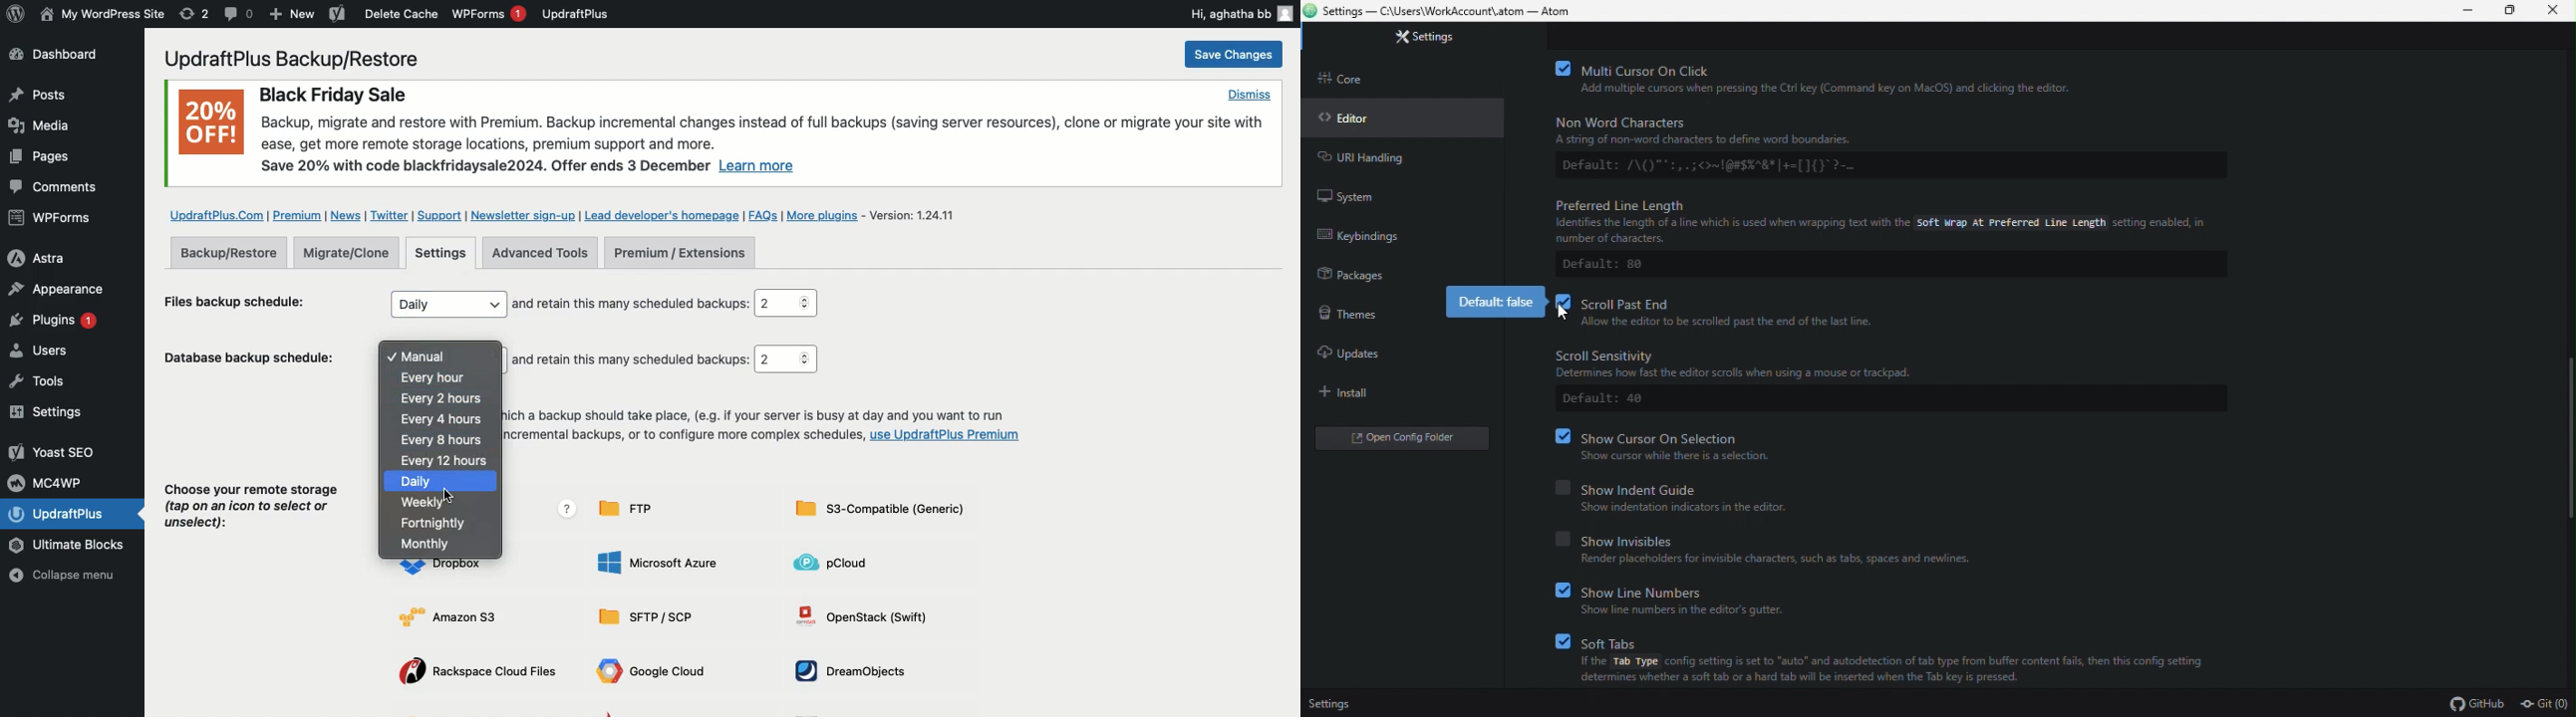  Describe the element at coordinates (870, 615) in the screenshot. I see `OpenStack` at that location.